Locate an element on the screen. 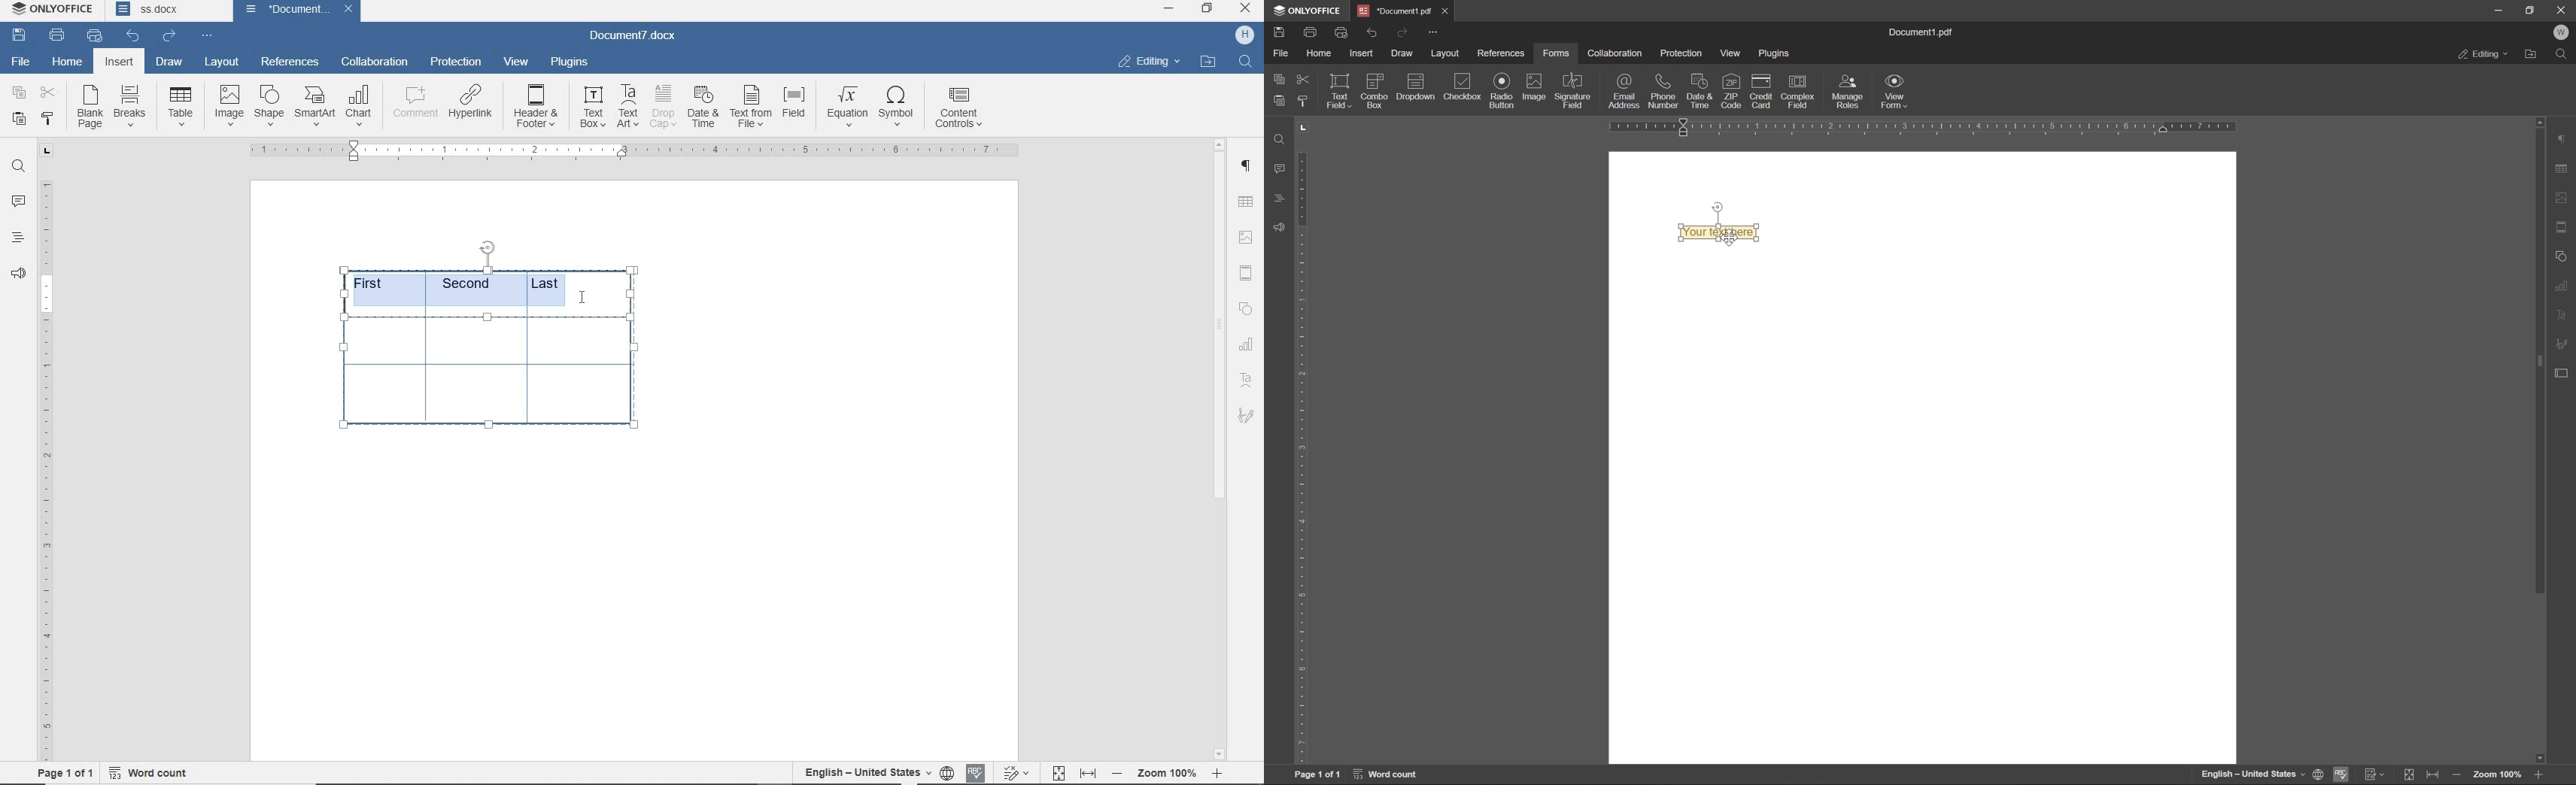 The height and width of the screenshot is (812, 2576). collaboration is located at coordinates (1617, 54).